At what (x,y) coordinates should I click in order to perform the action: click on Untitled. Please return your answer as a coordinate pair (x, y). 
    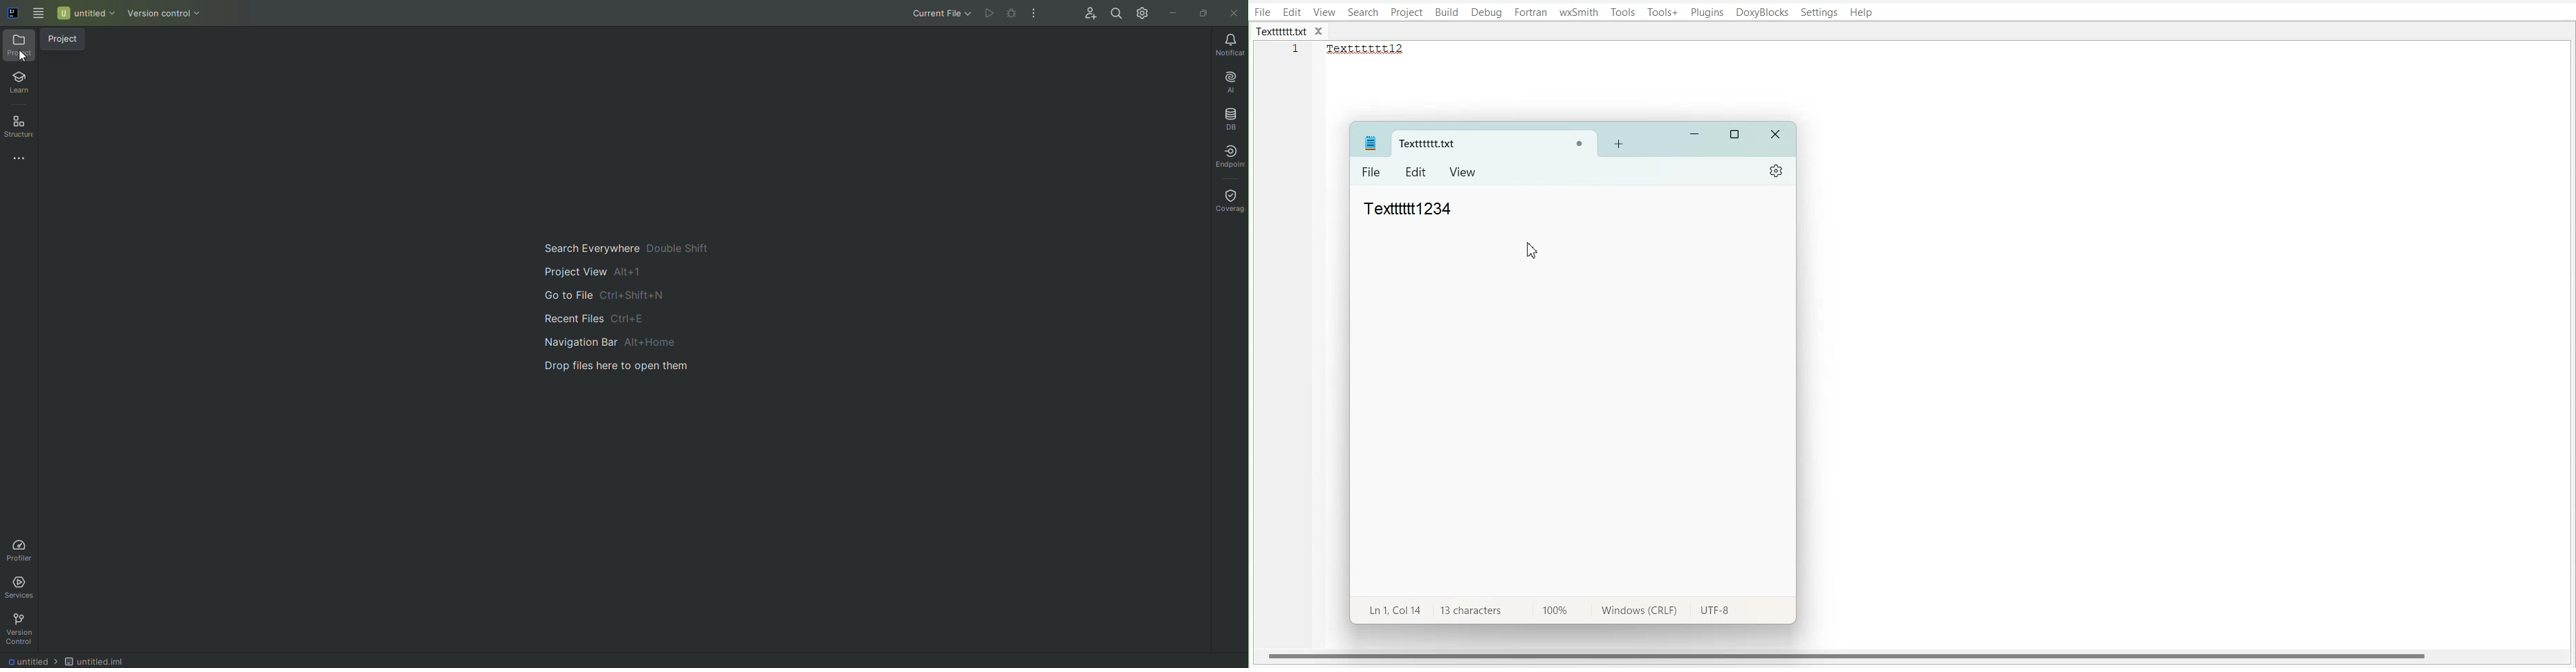
    Looking at the image, I should click on (85, 16).